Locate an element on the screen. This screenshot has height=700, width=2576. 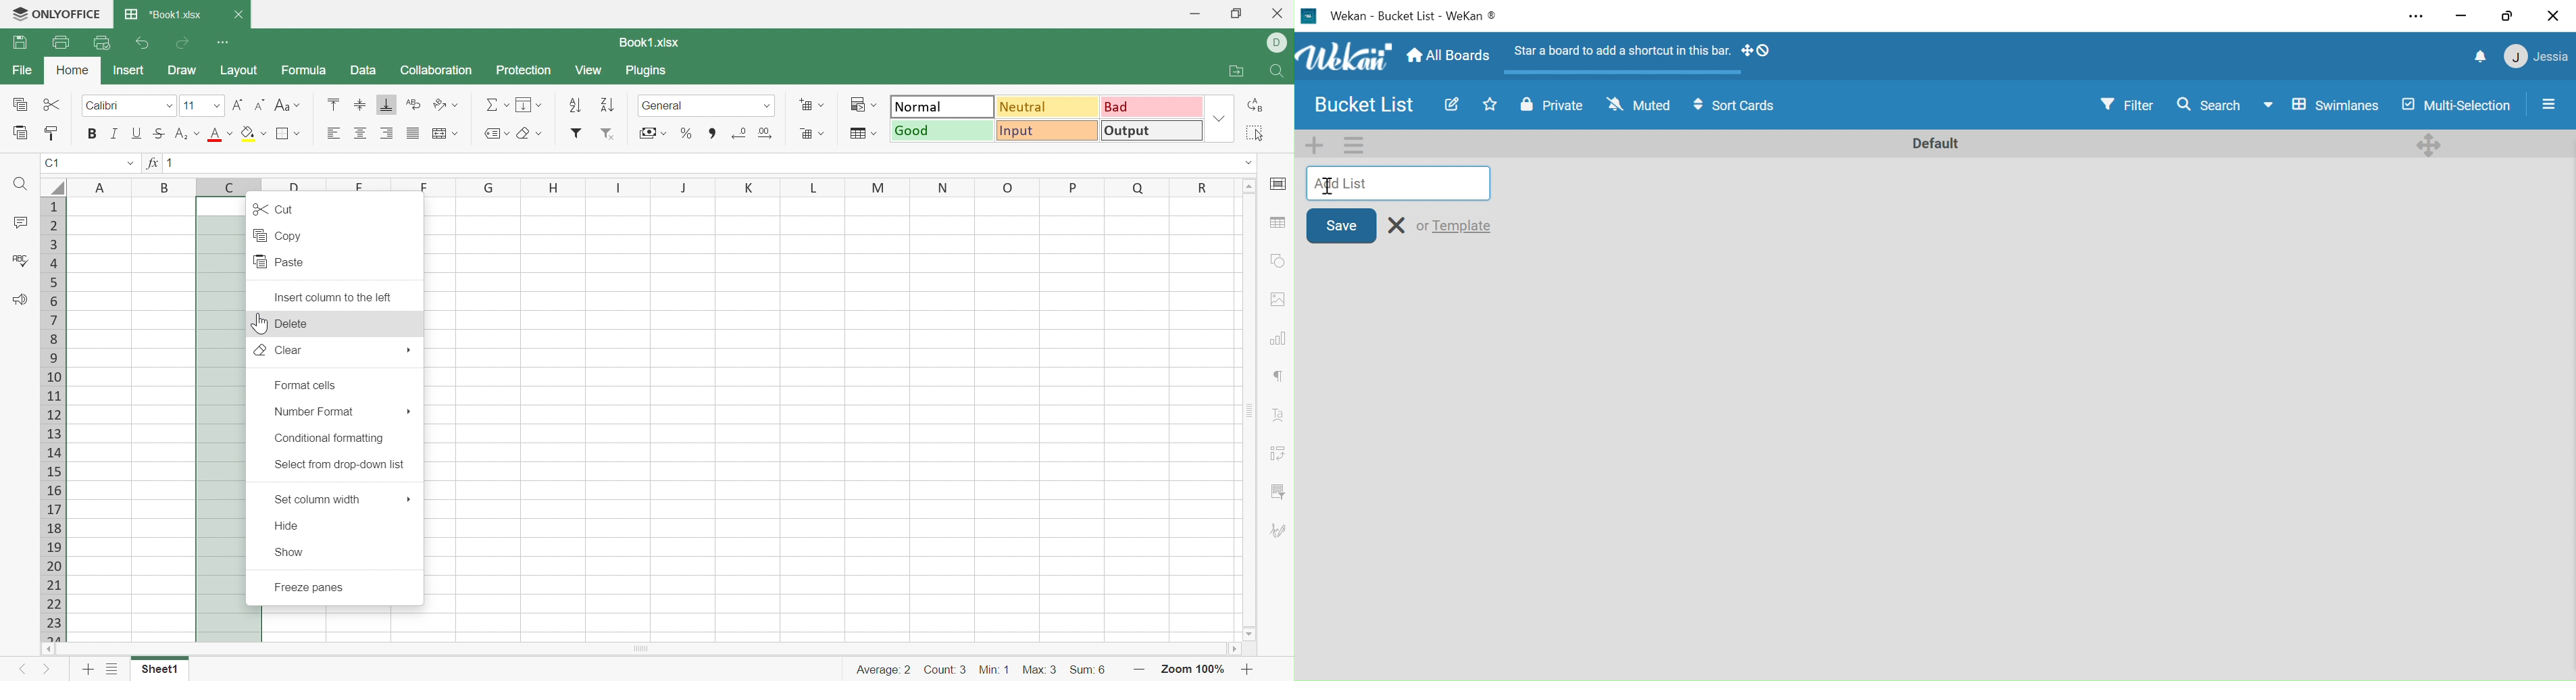
Rename is located at coordinates (1398, 225).